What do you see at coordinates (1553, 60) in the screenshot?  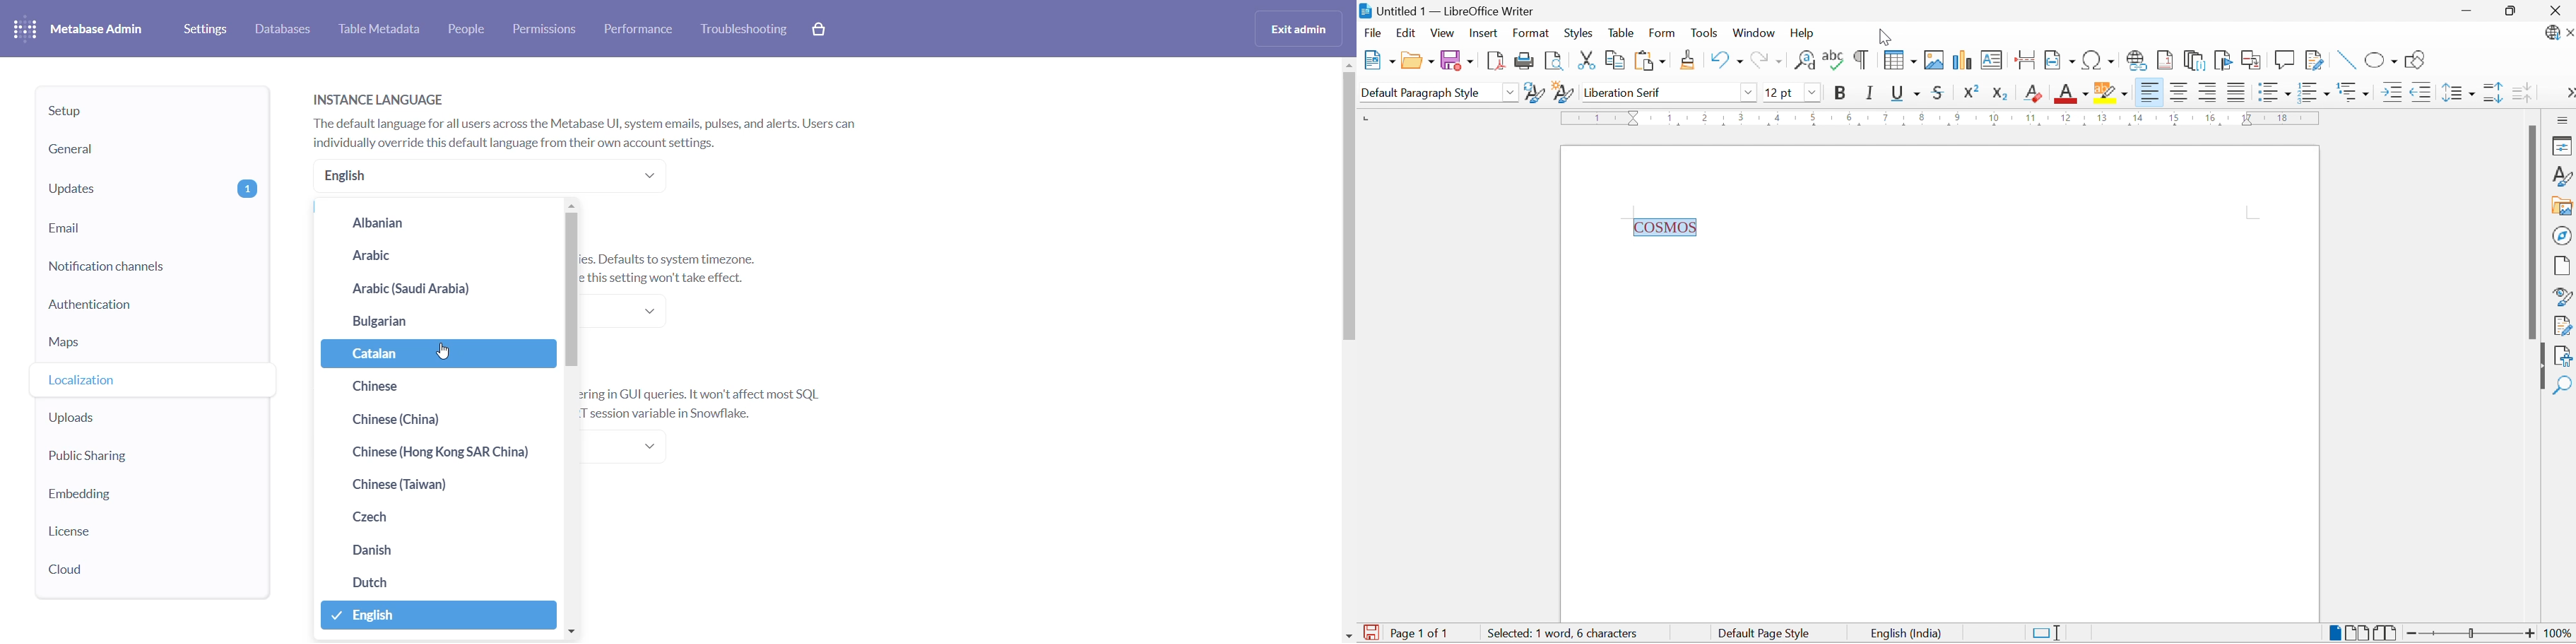 I see `Toggle Print Preview` at bounding box center [1553, 60].